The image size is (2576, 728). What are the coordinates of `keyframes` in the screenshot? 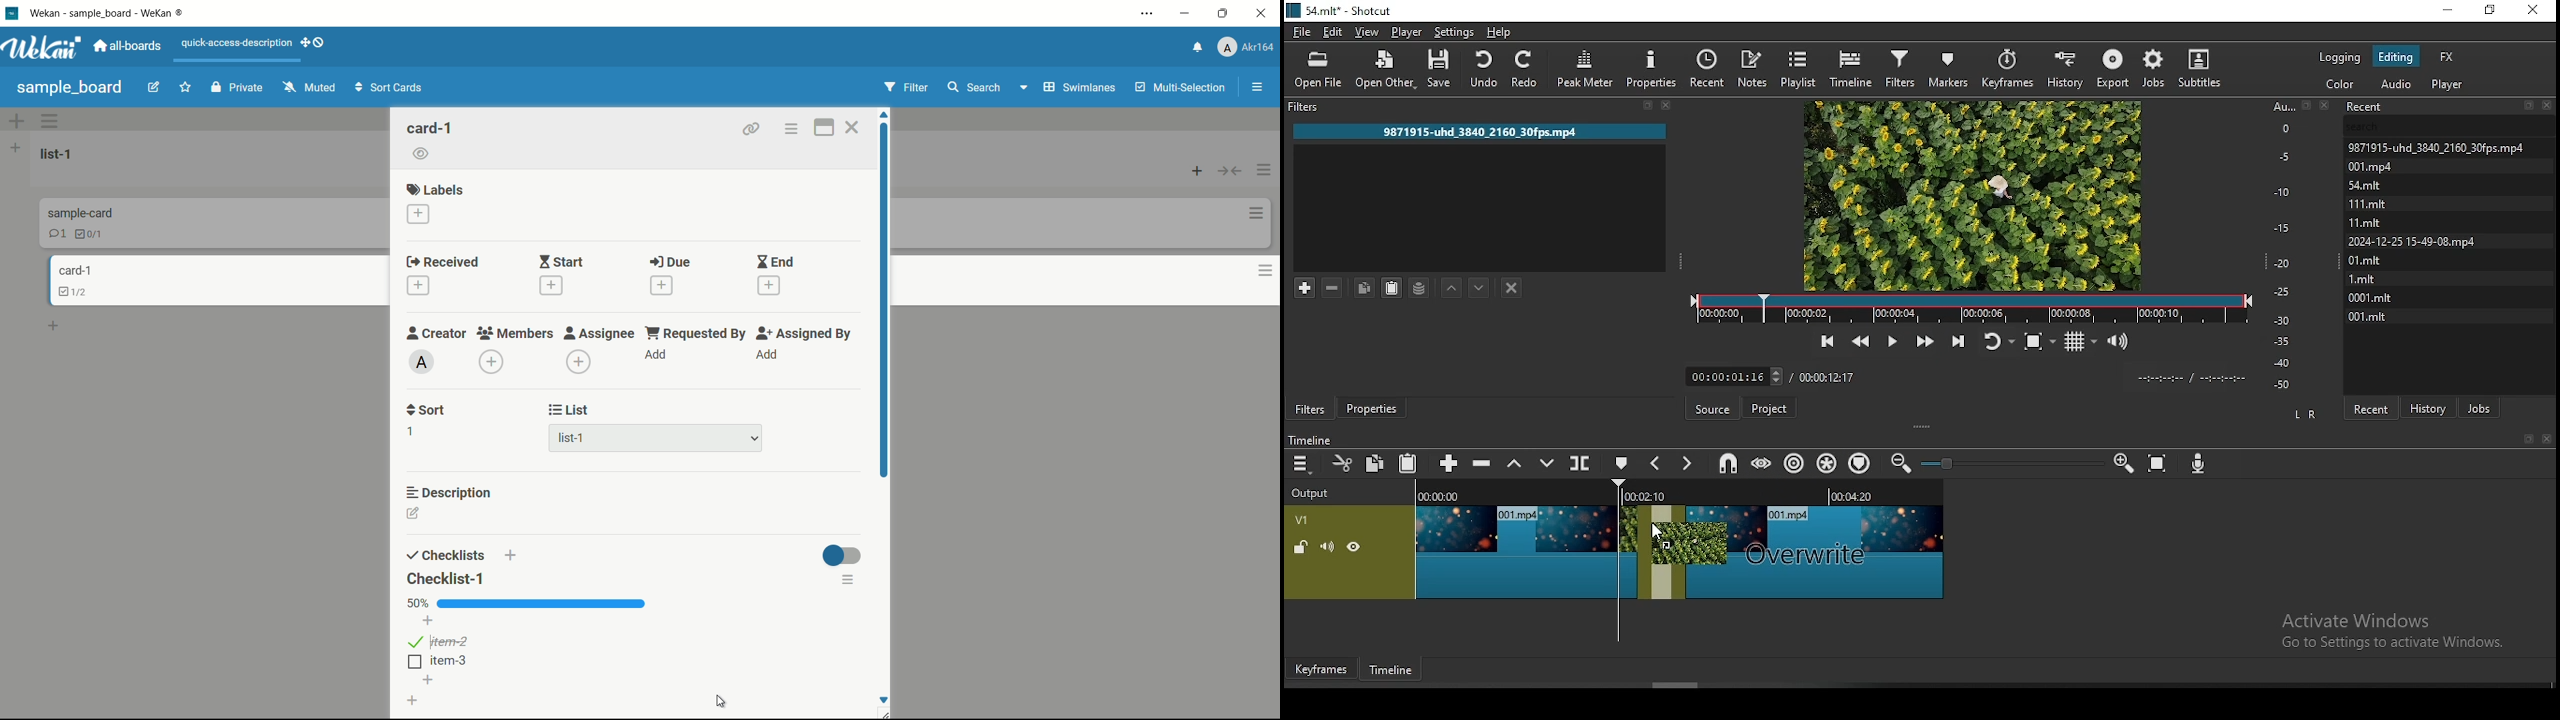 It's located at (2011, 69).